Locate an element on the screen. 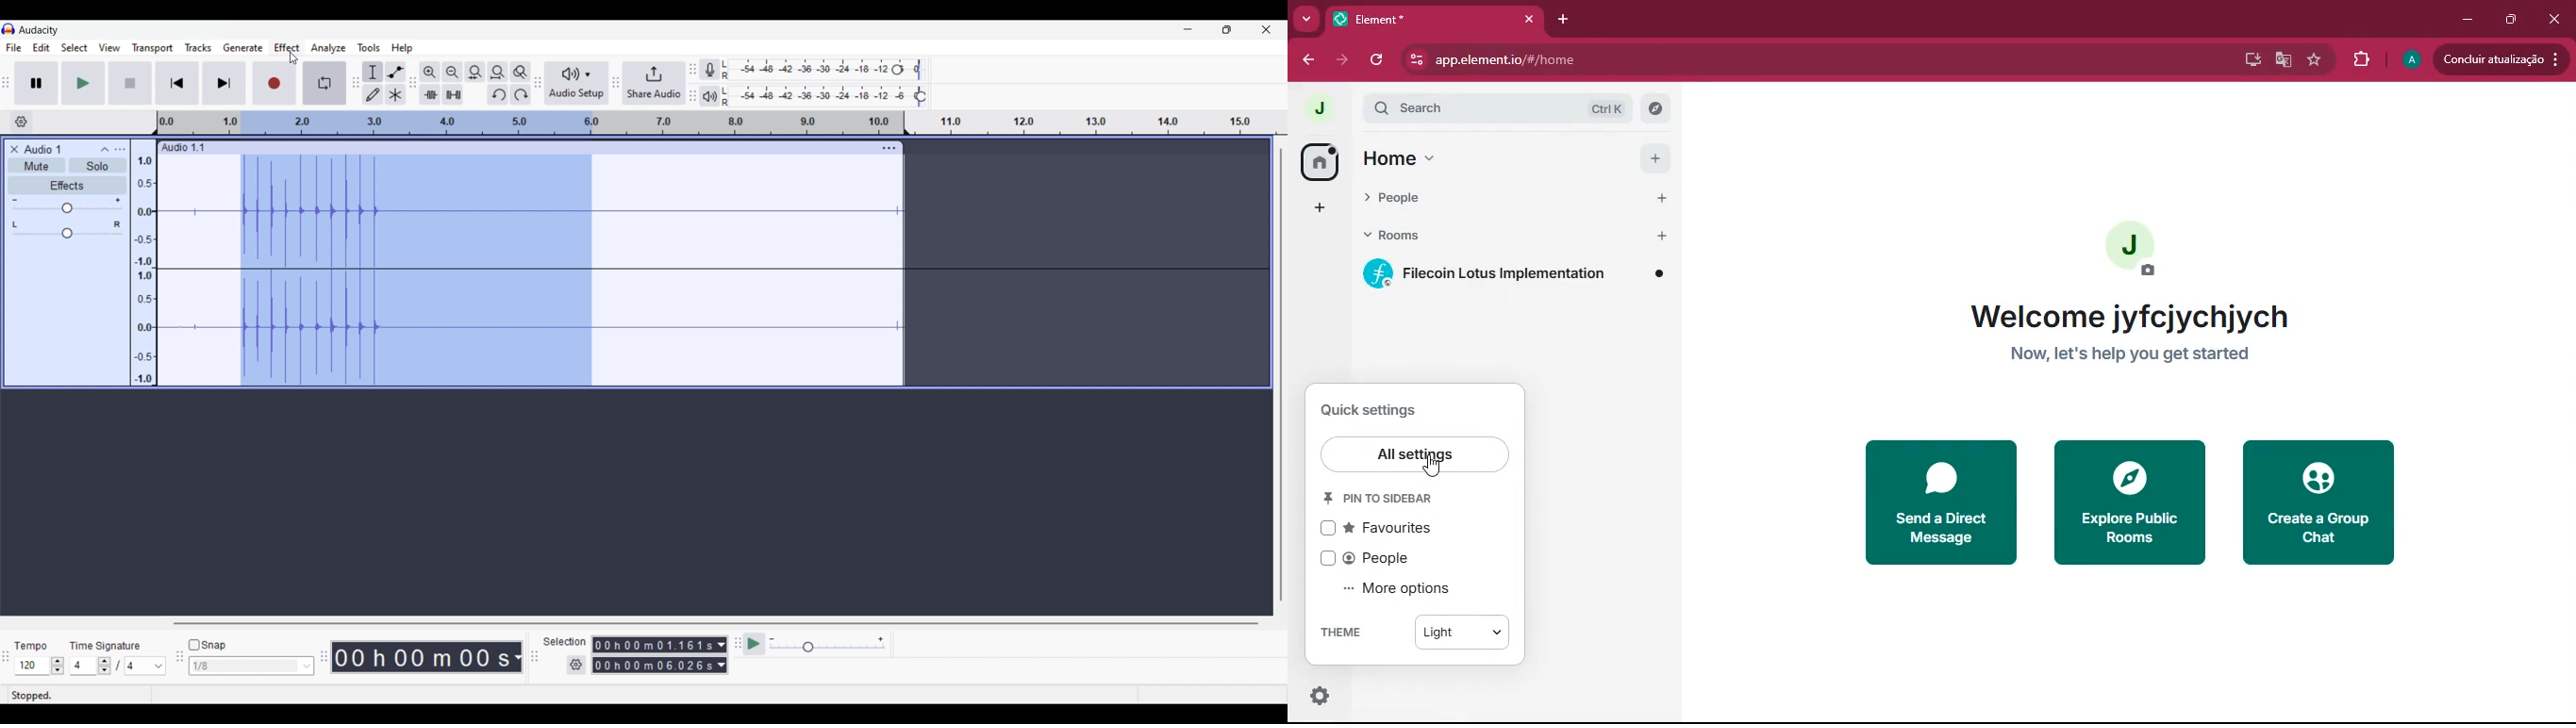 The width and height of the screenshot is (2576, 728). Portion of recorded audio track selected is located at coordinates (416, 270).